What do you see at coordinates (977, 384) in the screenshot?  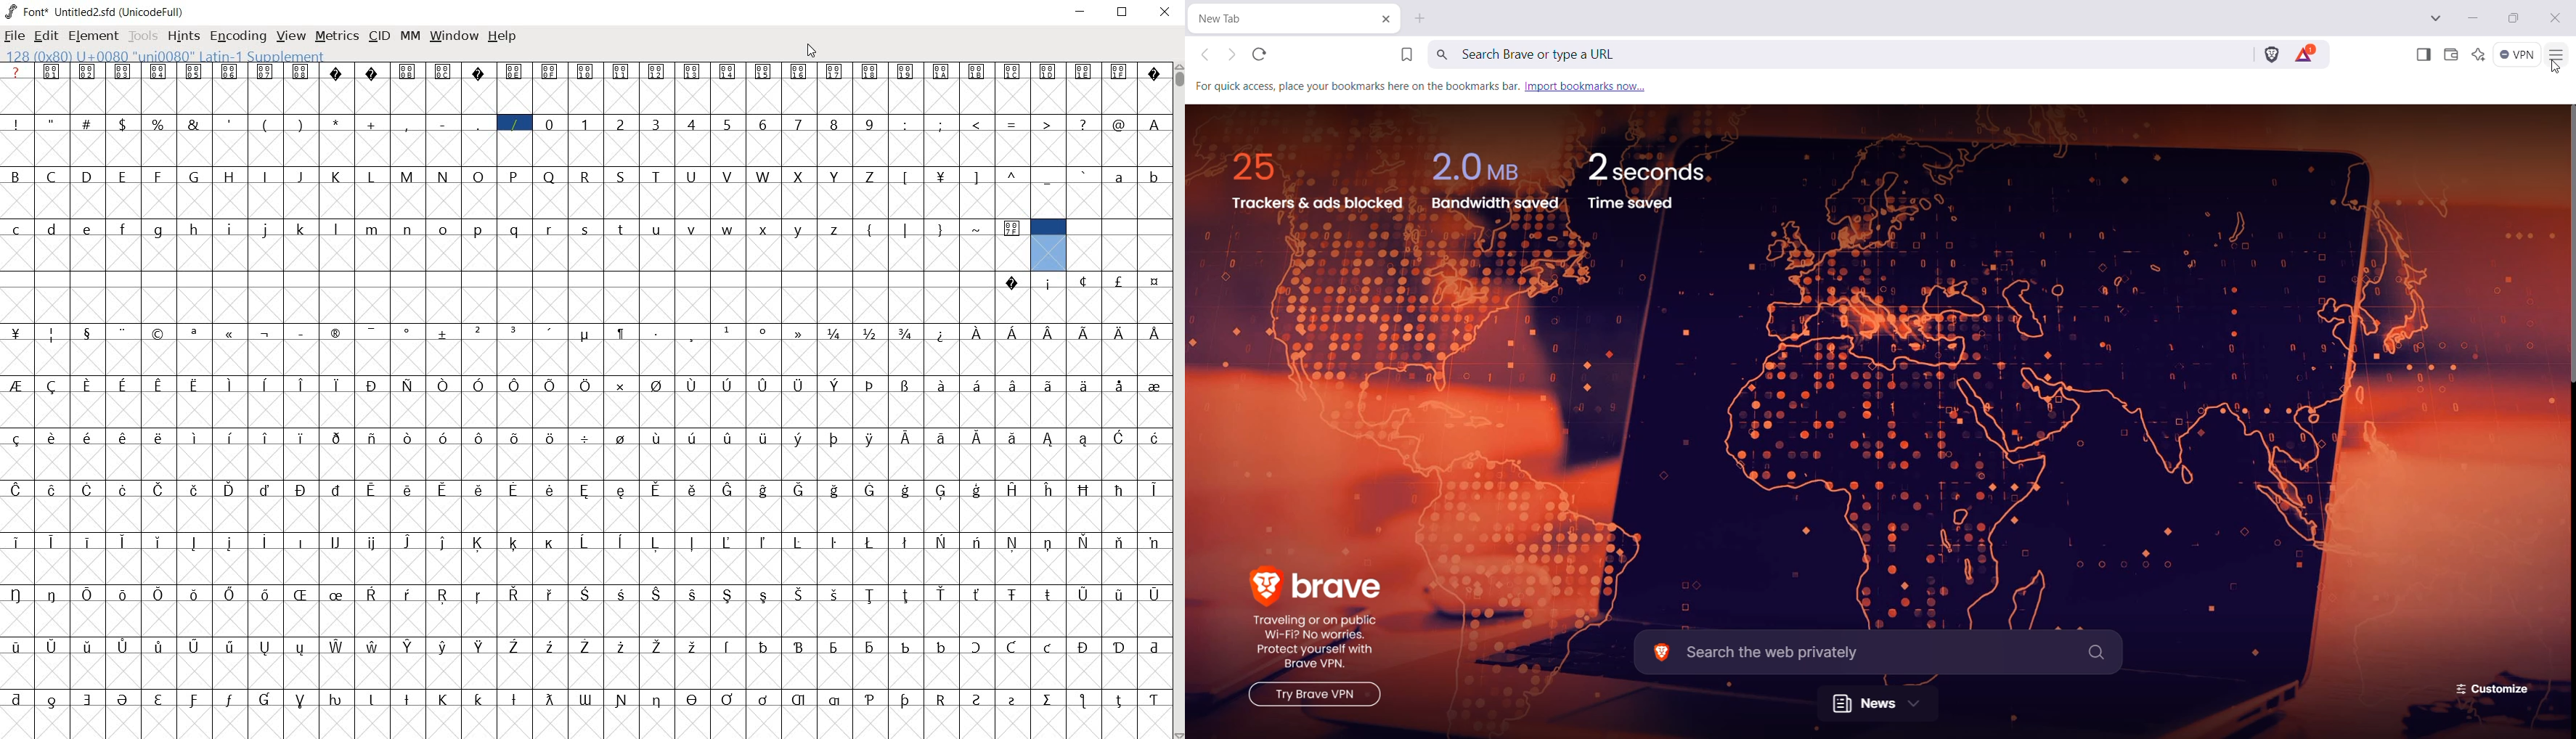 I see `Symbol` at bounding box center [977, 384].